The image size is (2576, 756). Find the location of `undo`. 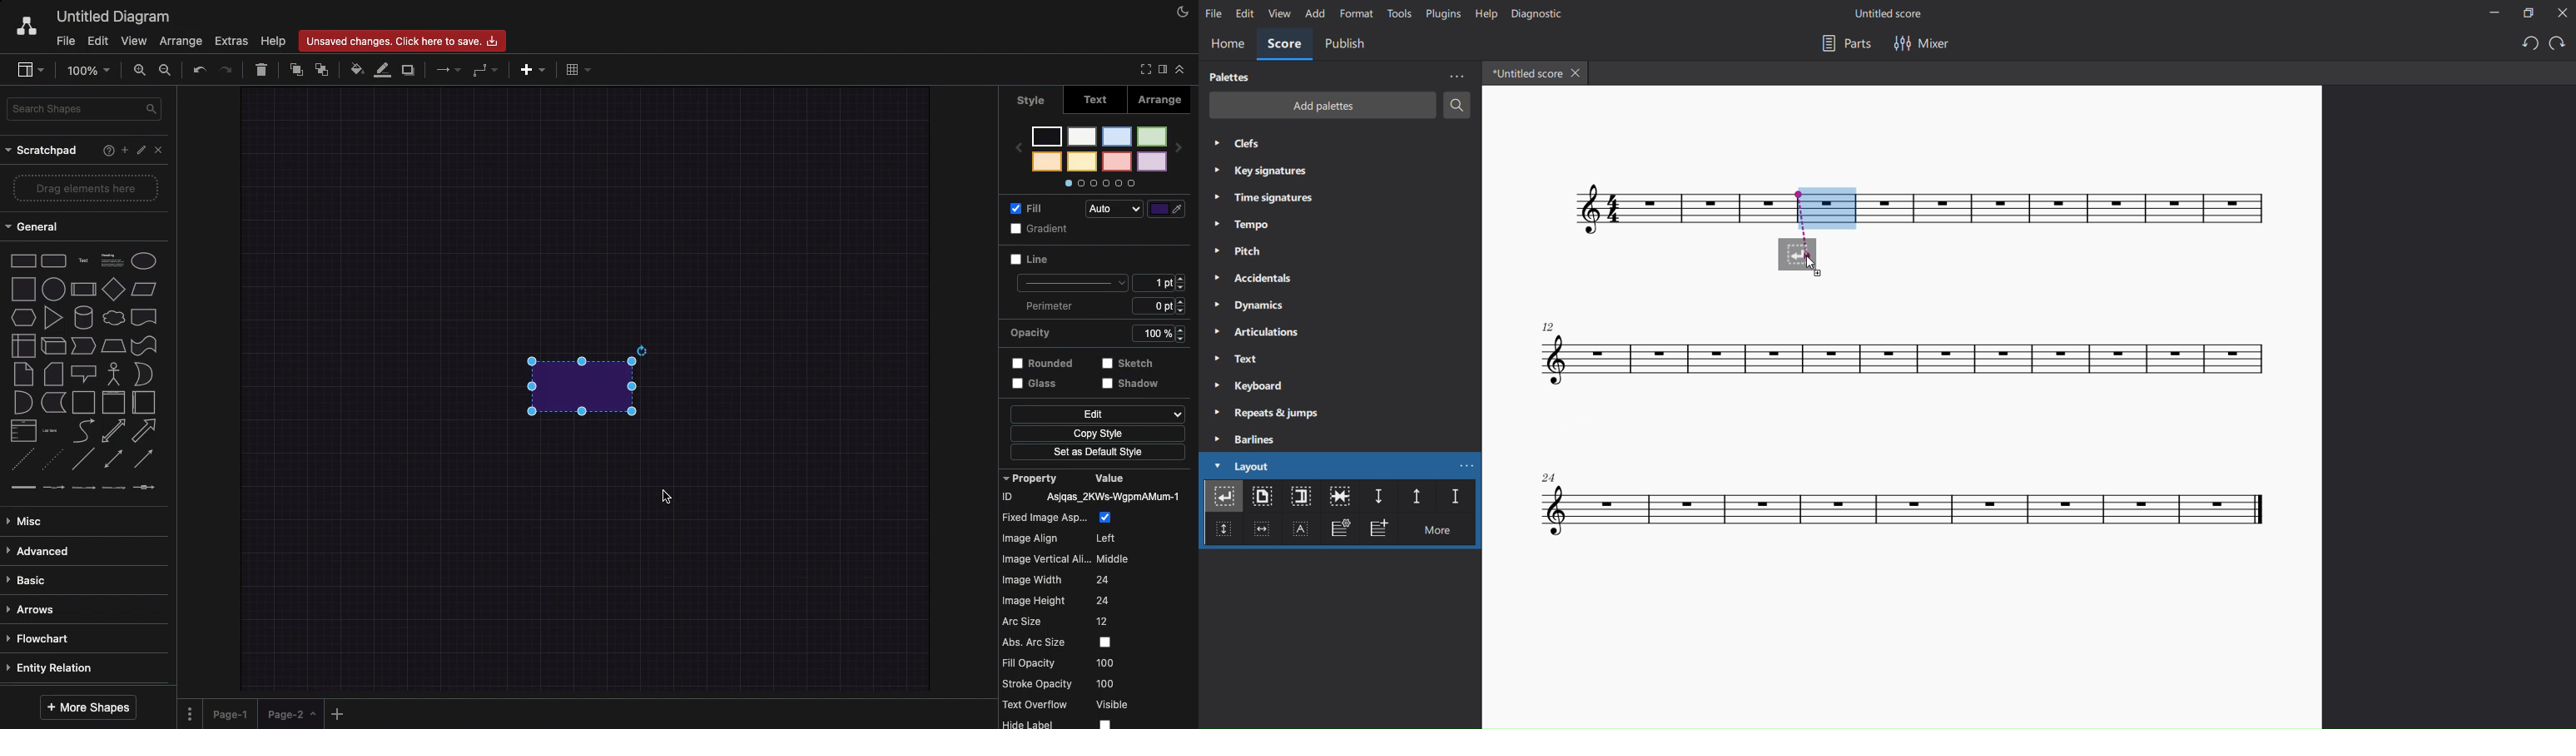

undo is located at coordinates (2525, 44).